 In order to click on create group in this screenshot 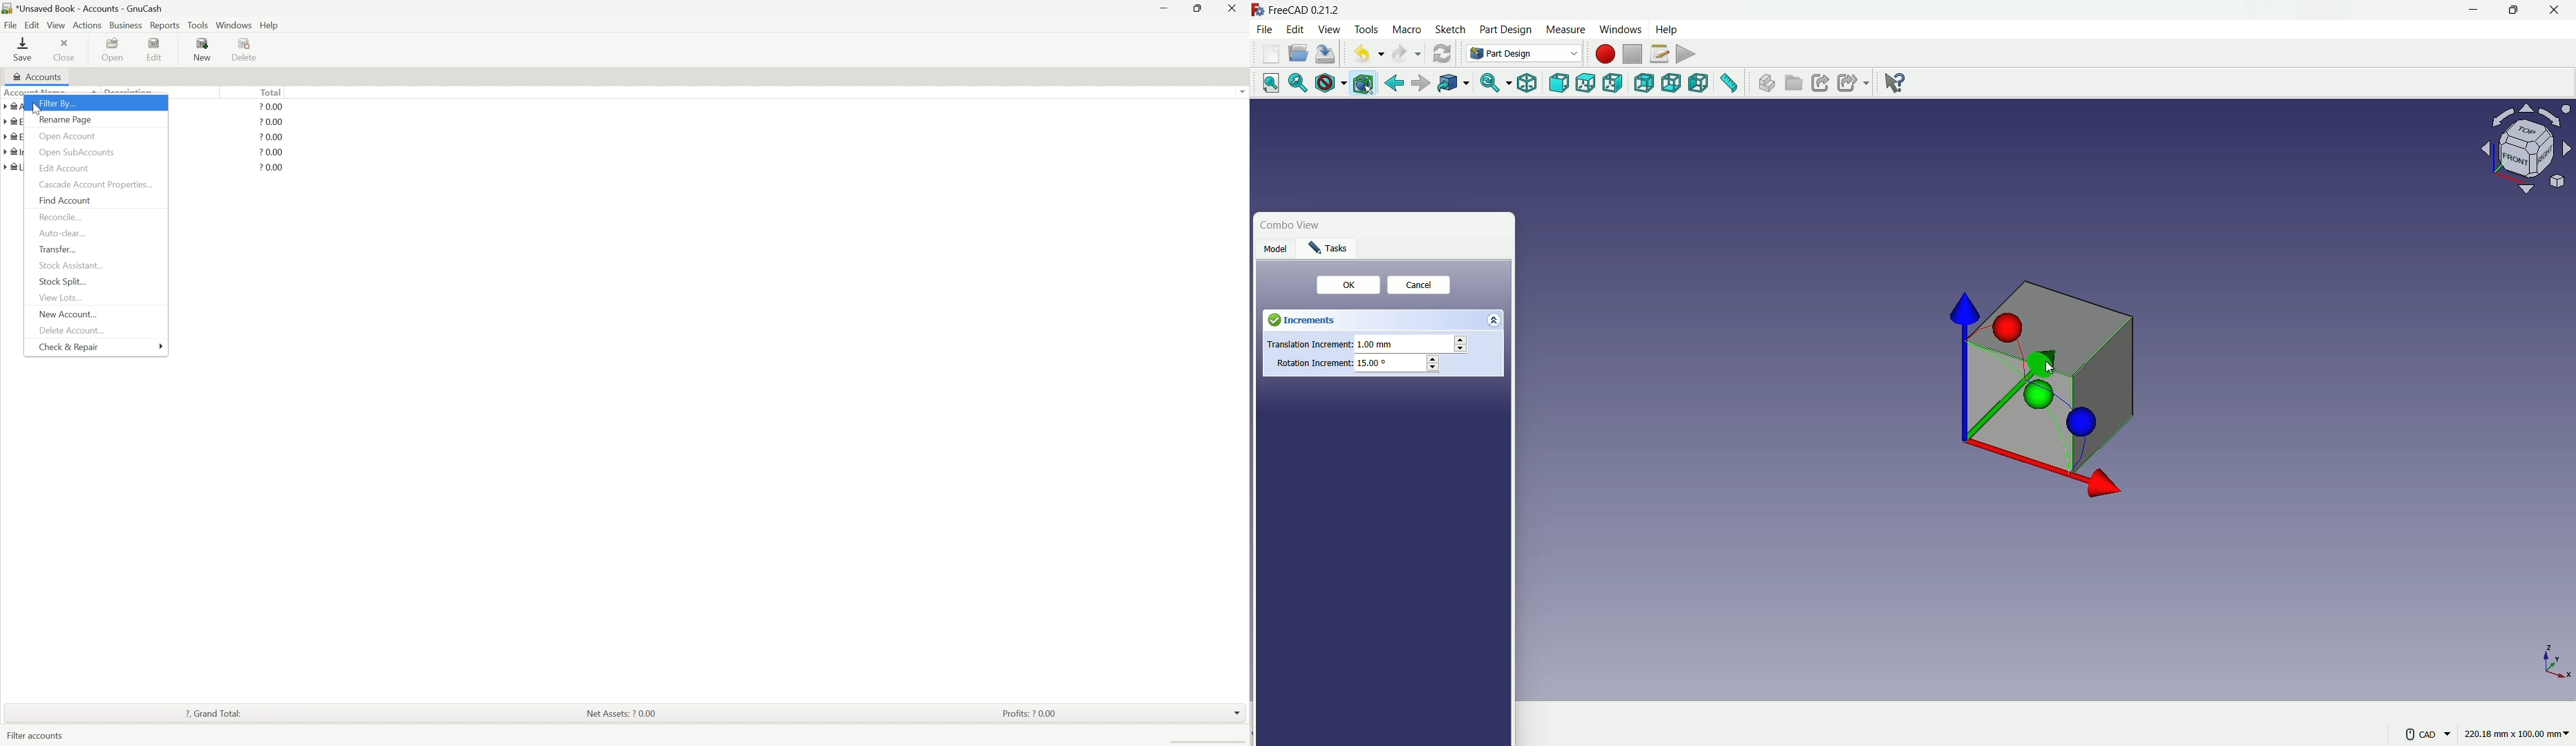, I will do `click(1795, 84)`.